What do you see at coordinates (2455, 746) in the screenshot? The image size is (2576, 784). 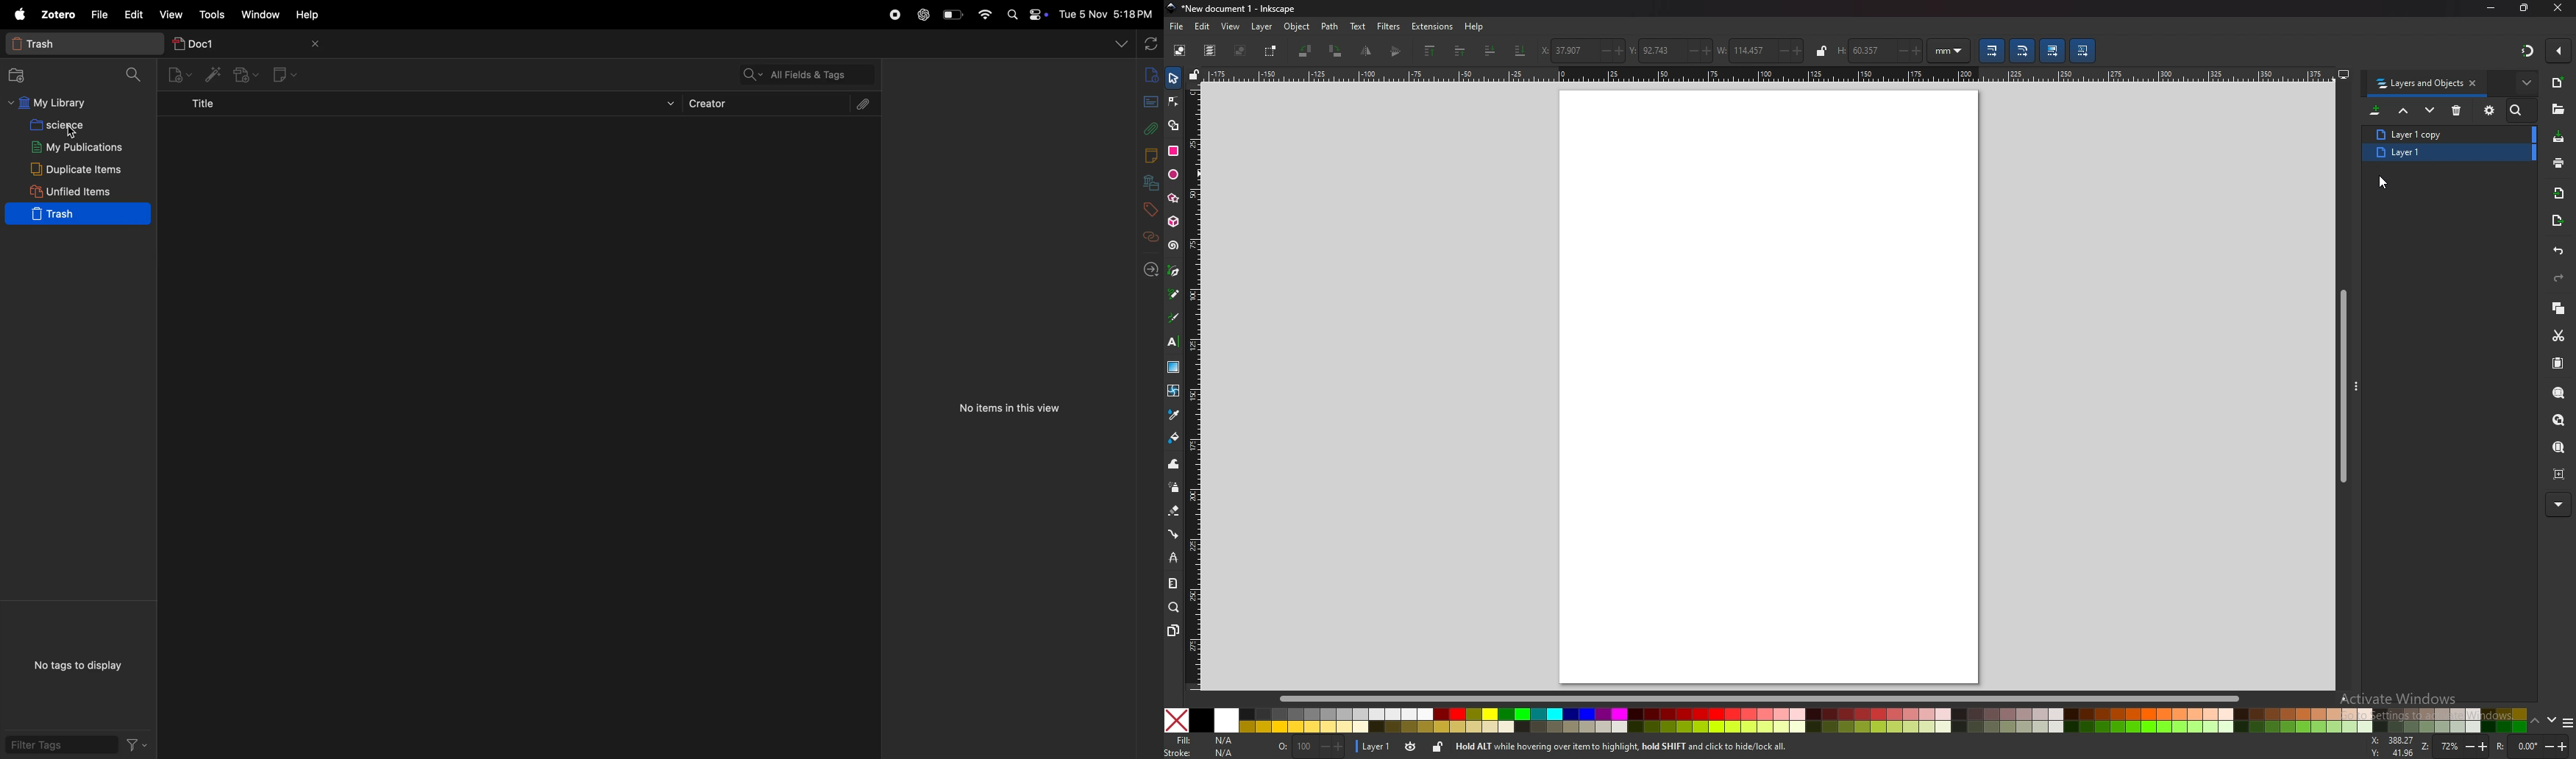 I see `zoom` at bounding box center [2455, 746].